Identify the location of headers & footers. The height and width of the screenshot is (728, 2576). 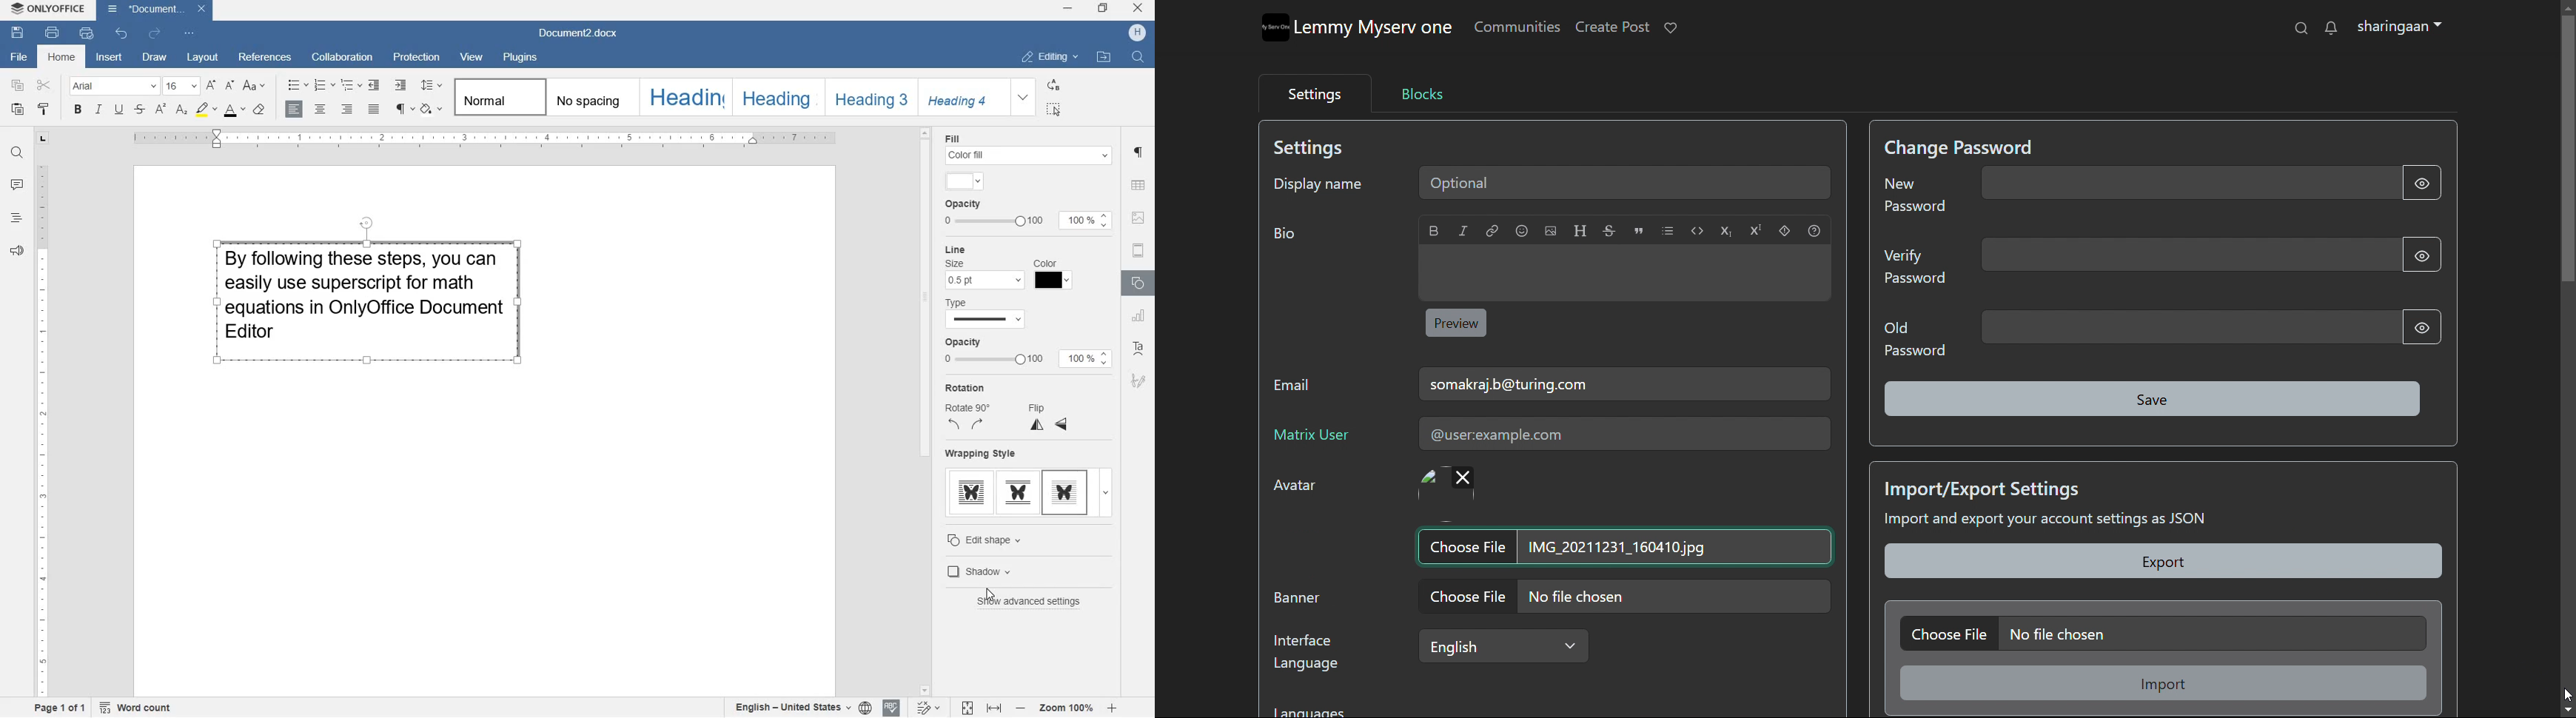
(1139, 252).